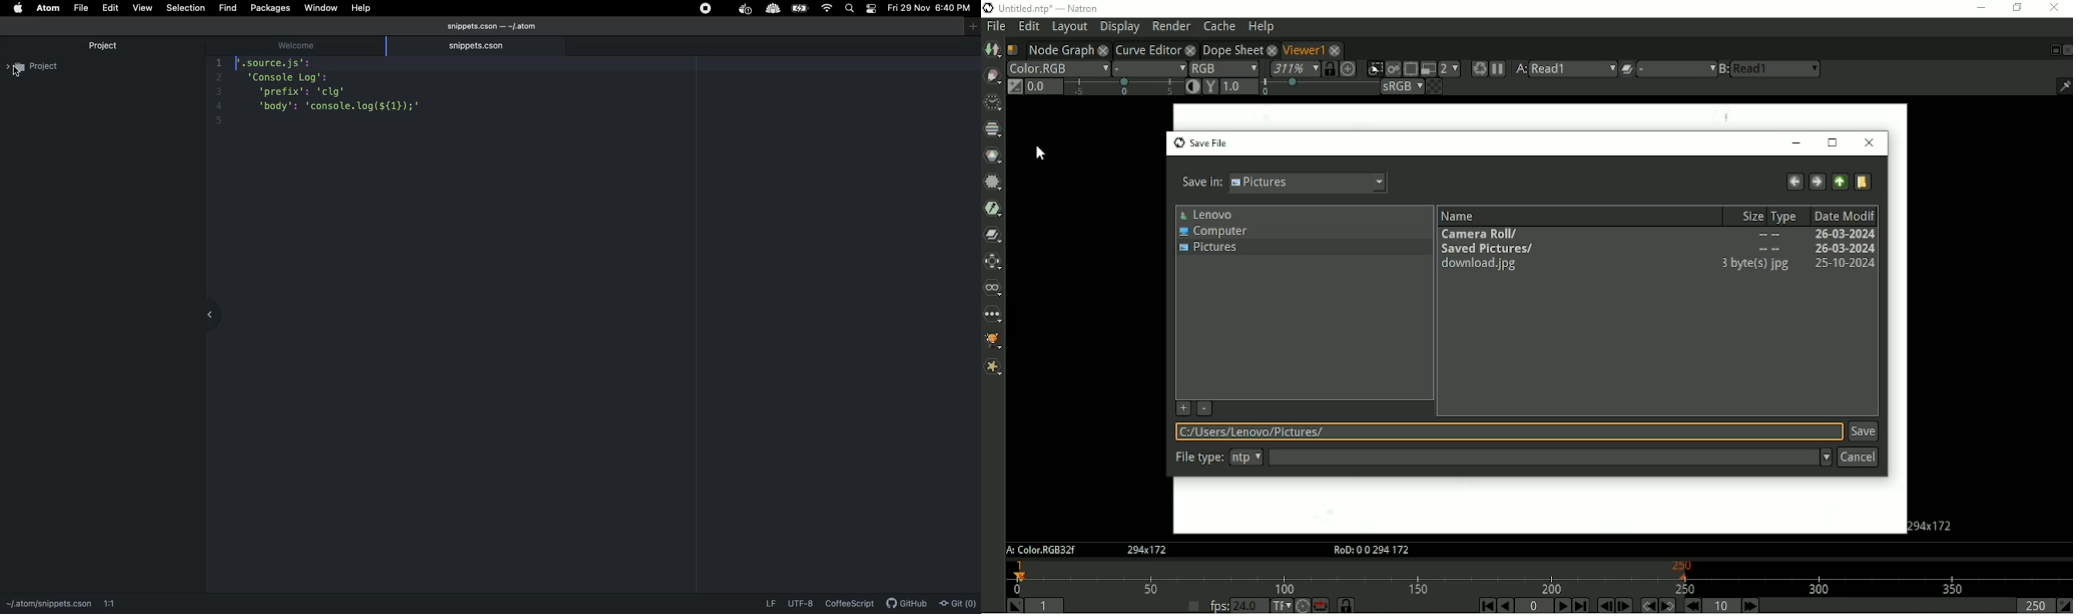  Describe the element at coordinates (362, 8) in the screenshot. I see `Help` at that location.